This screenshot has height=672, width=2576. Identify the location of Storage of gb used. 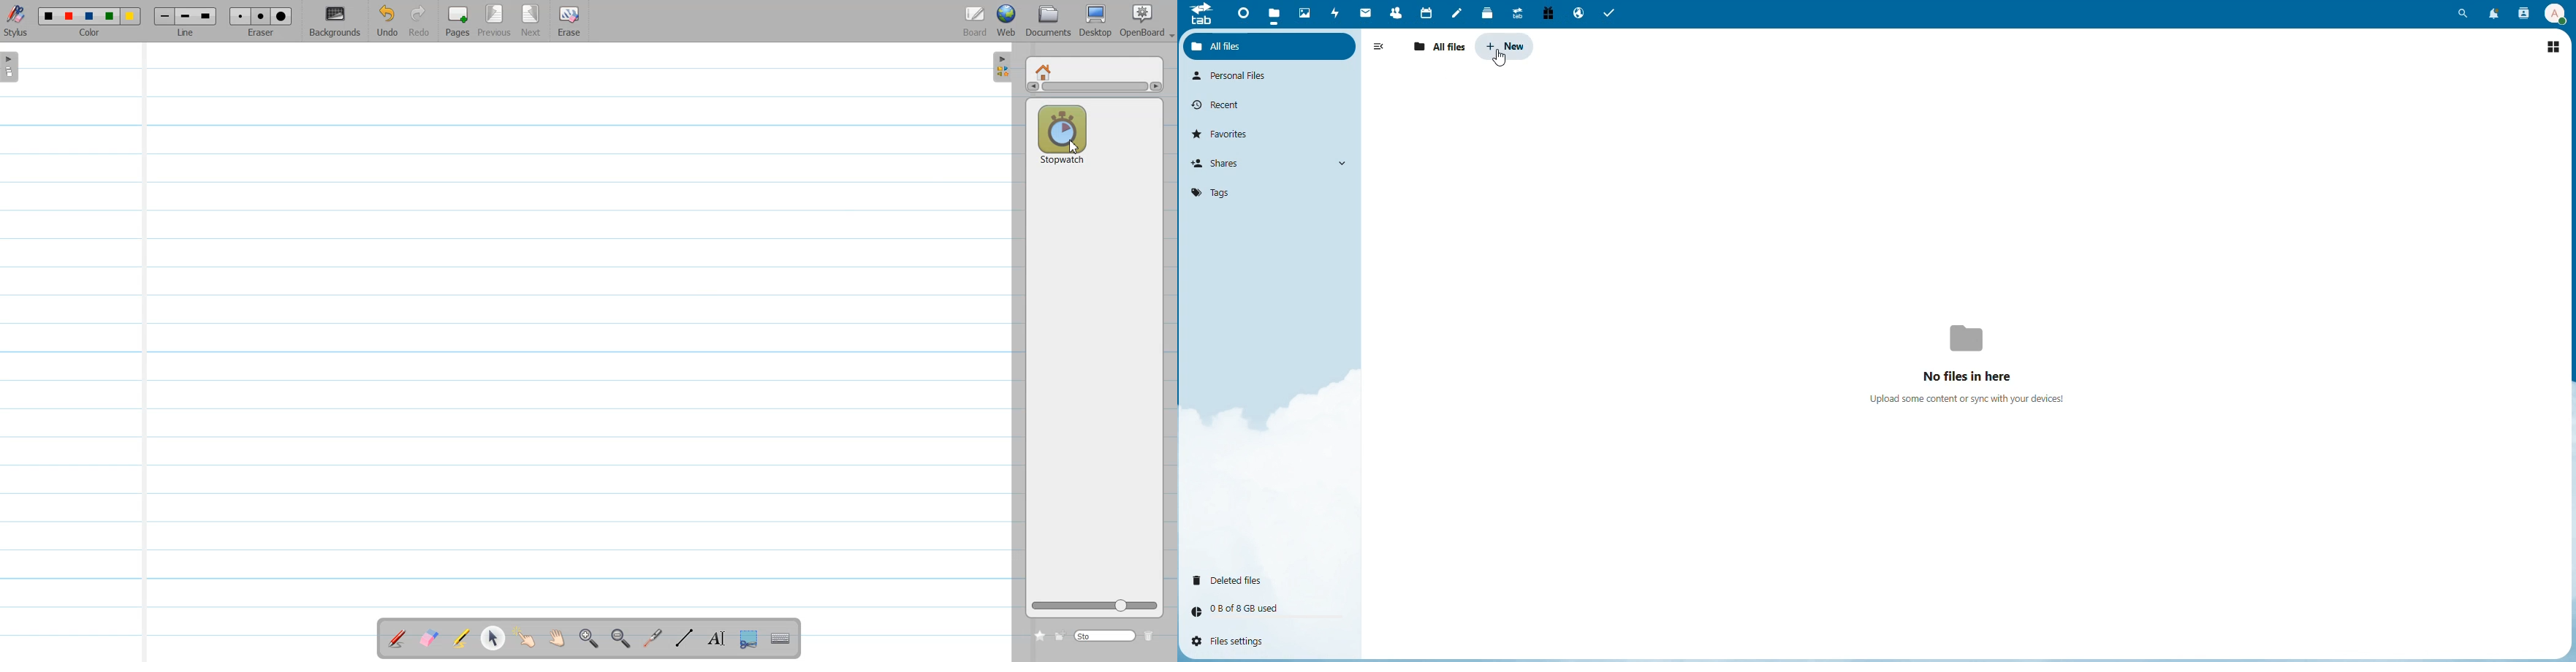
(1247, 608).